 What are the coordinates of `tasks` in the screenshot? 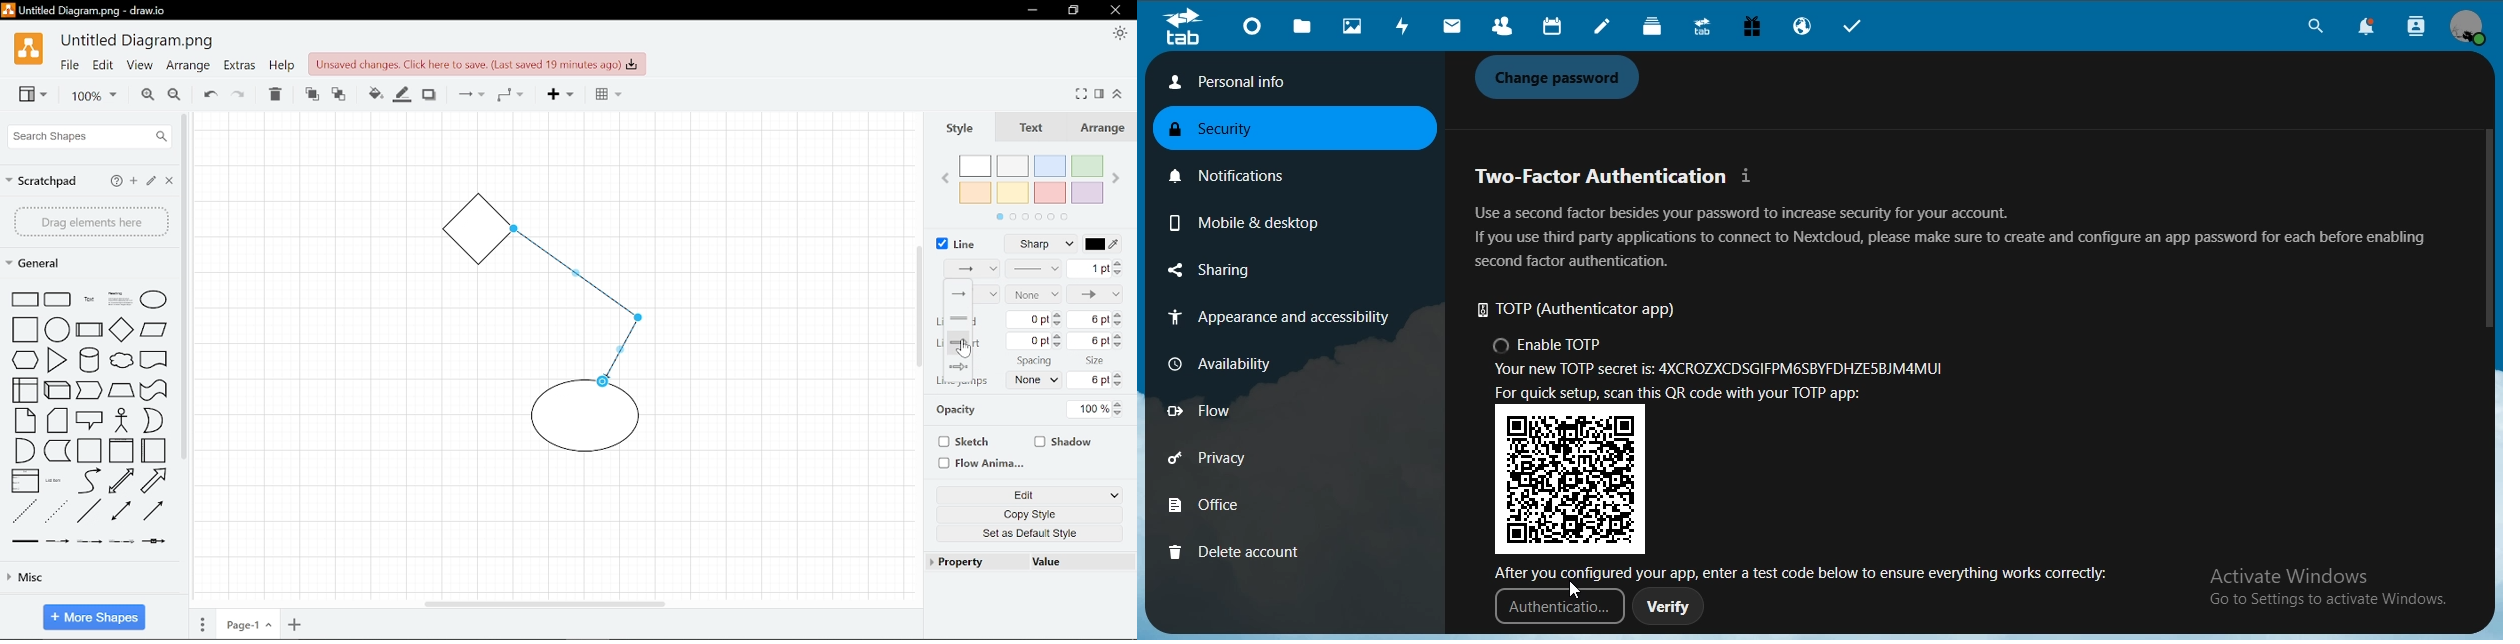 It's located at (1860, 28).